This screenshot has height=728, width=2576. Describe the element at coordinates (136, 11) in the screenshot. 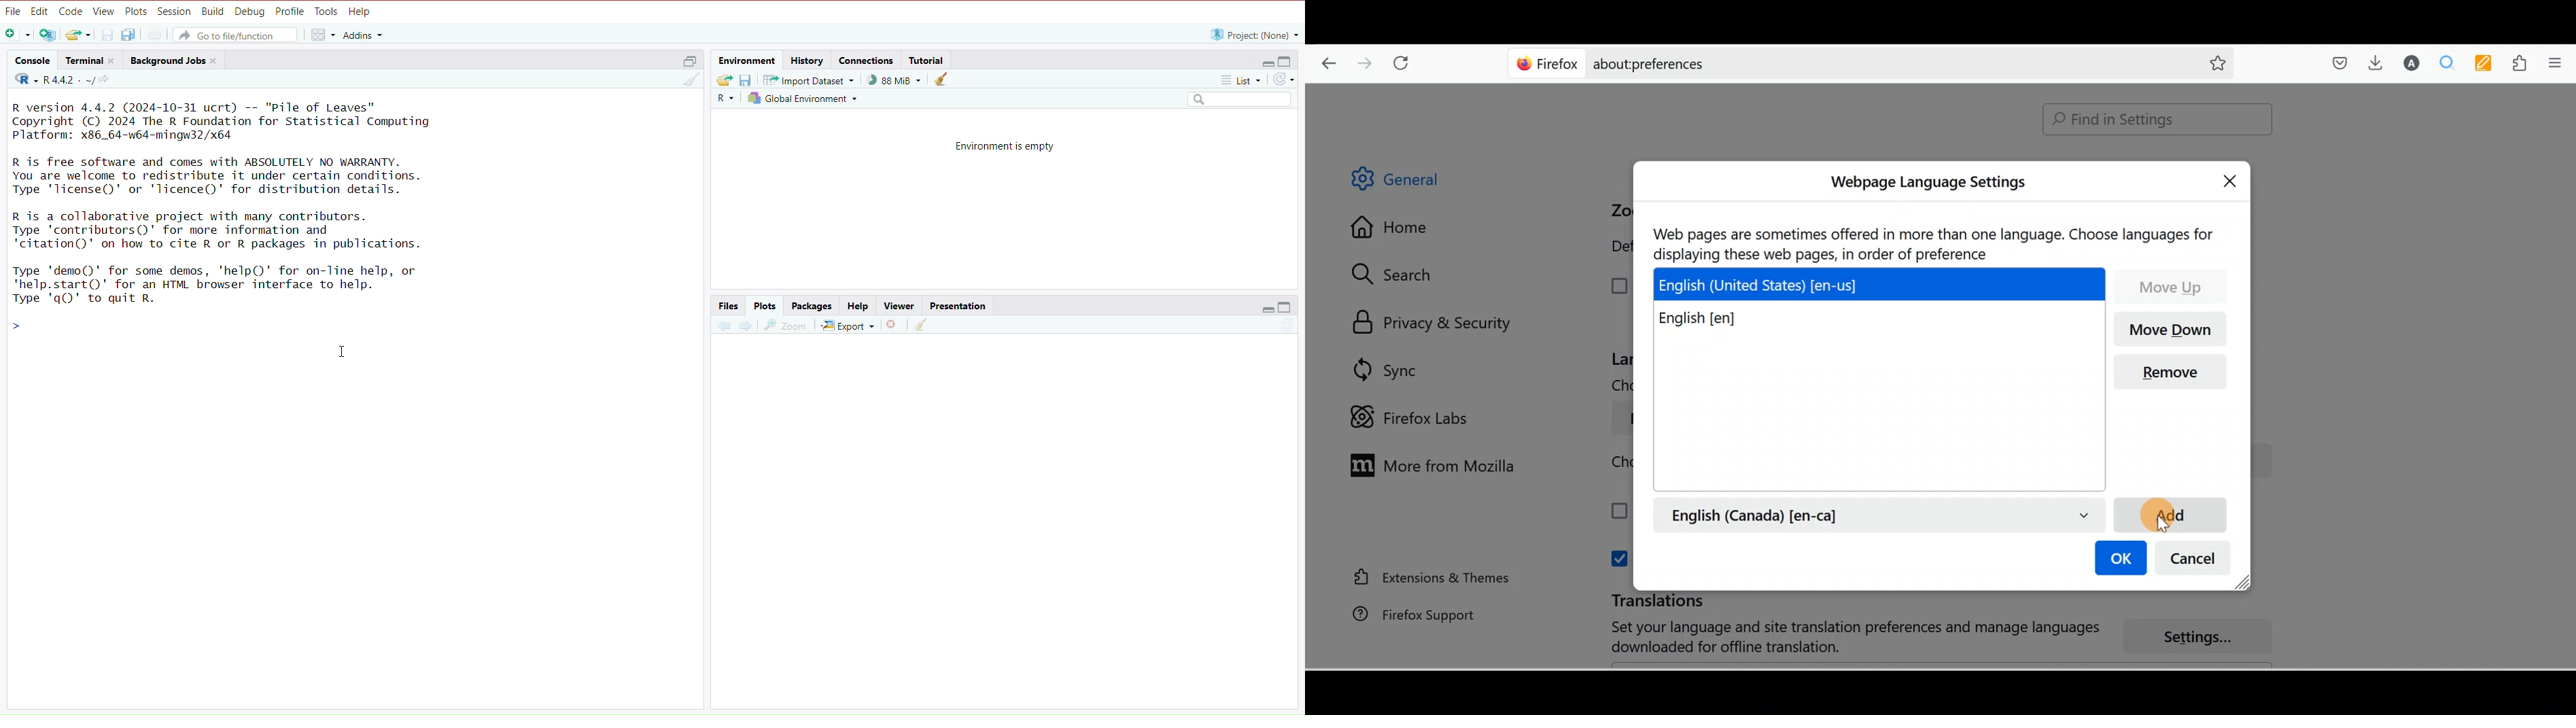

I see `plots` at that location.